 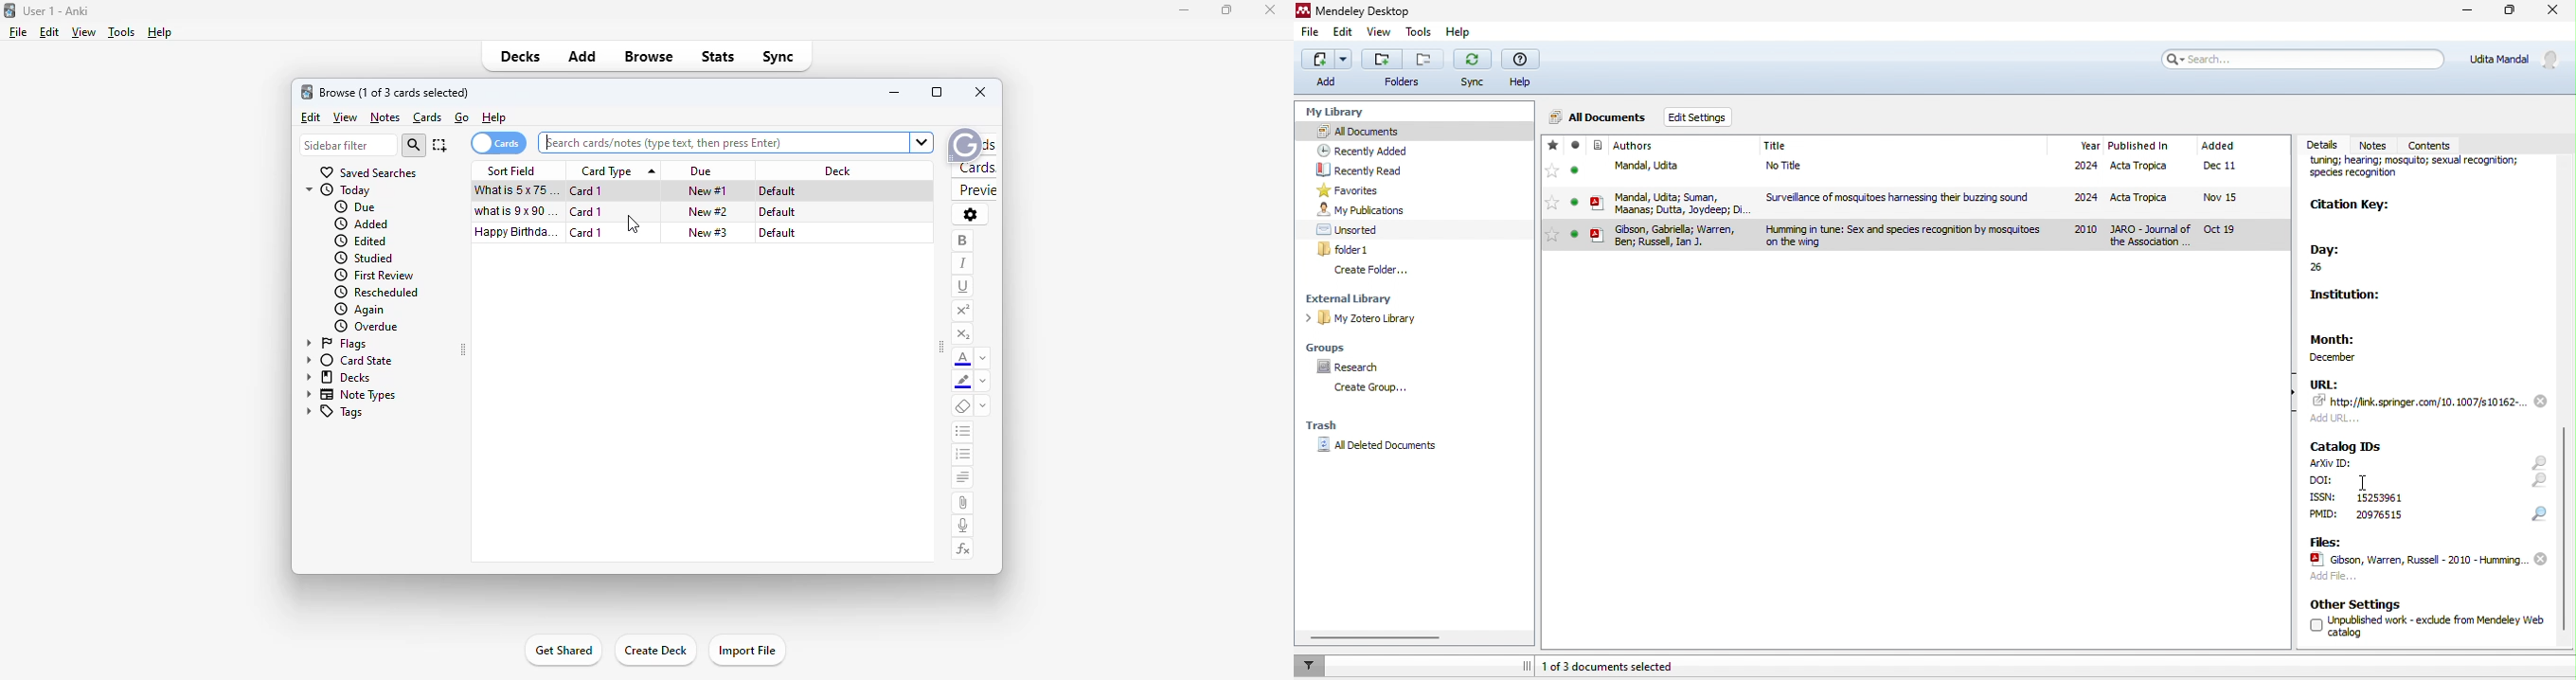 I want to click on go, so click(x=462, y=117).